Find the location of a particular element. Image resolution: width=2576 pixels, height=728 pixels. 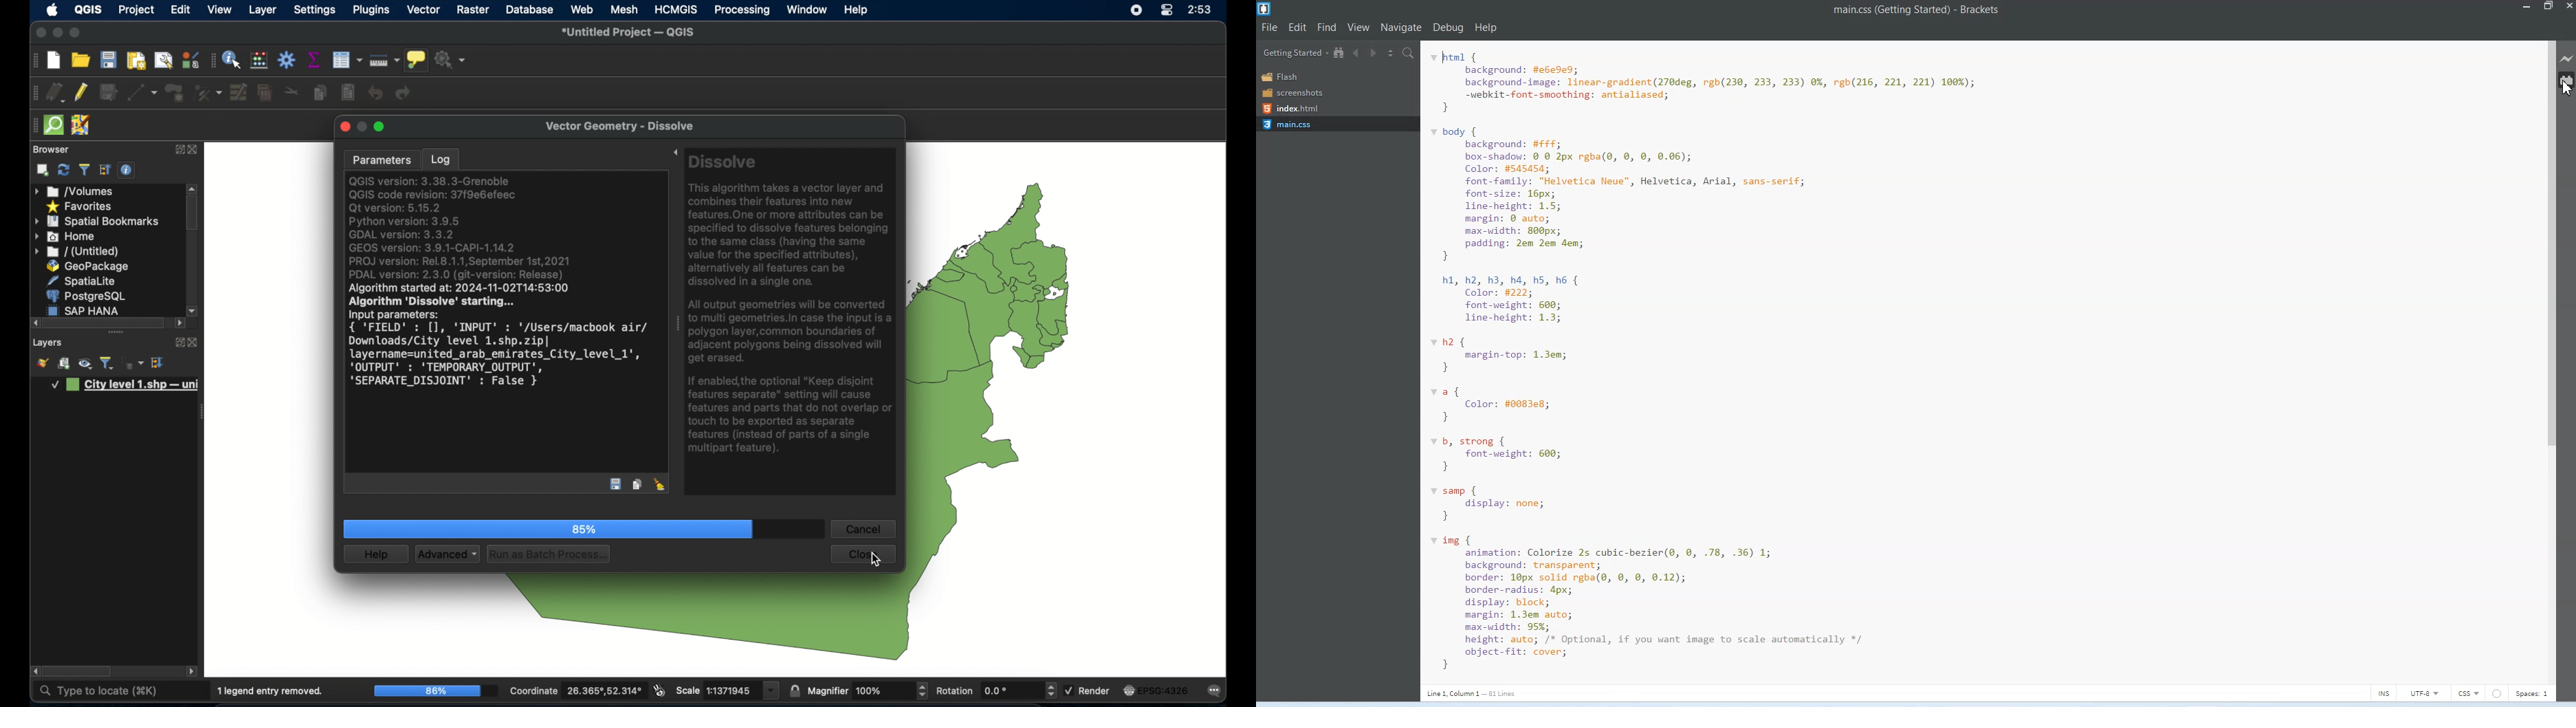

Show in file Tree is located at coordinates (1339, 53).